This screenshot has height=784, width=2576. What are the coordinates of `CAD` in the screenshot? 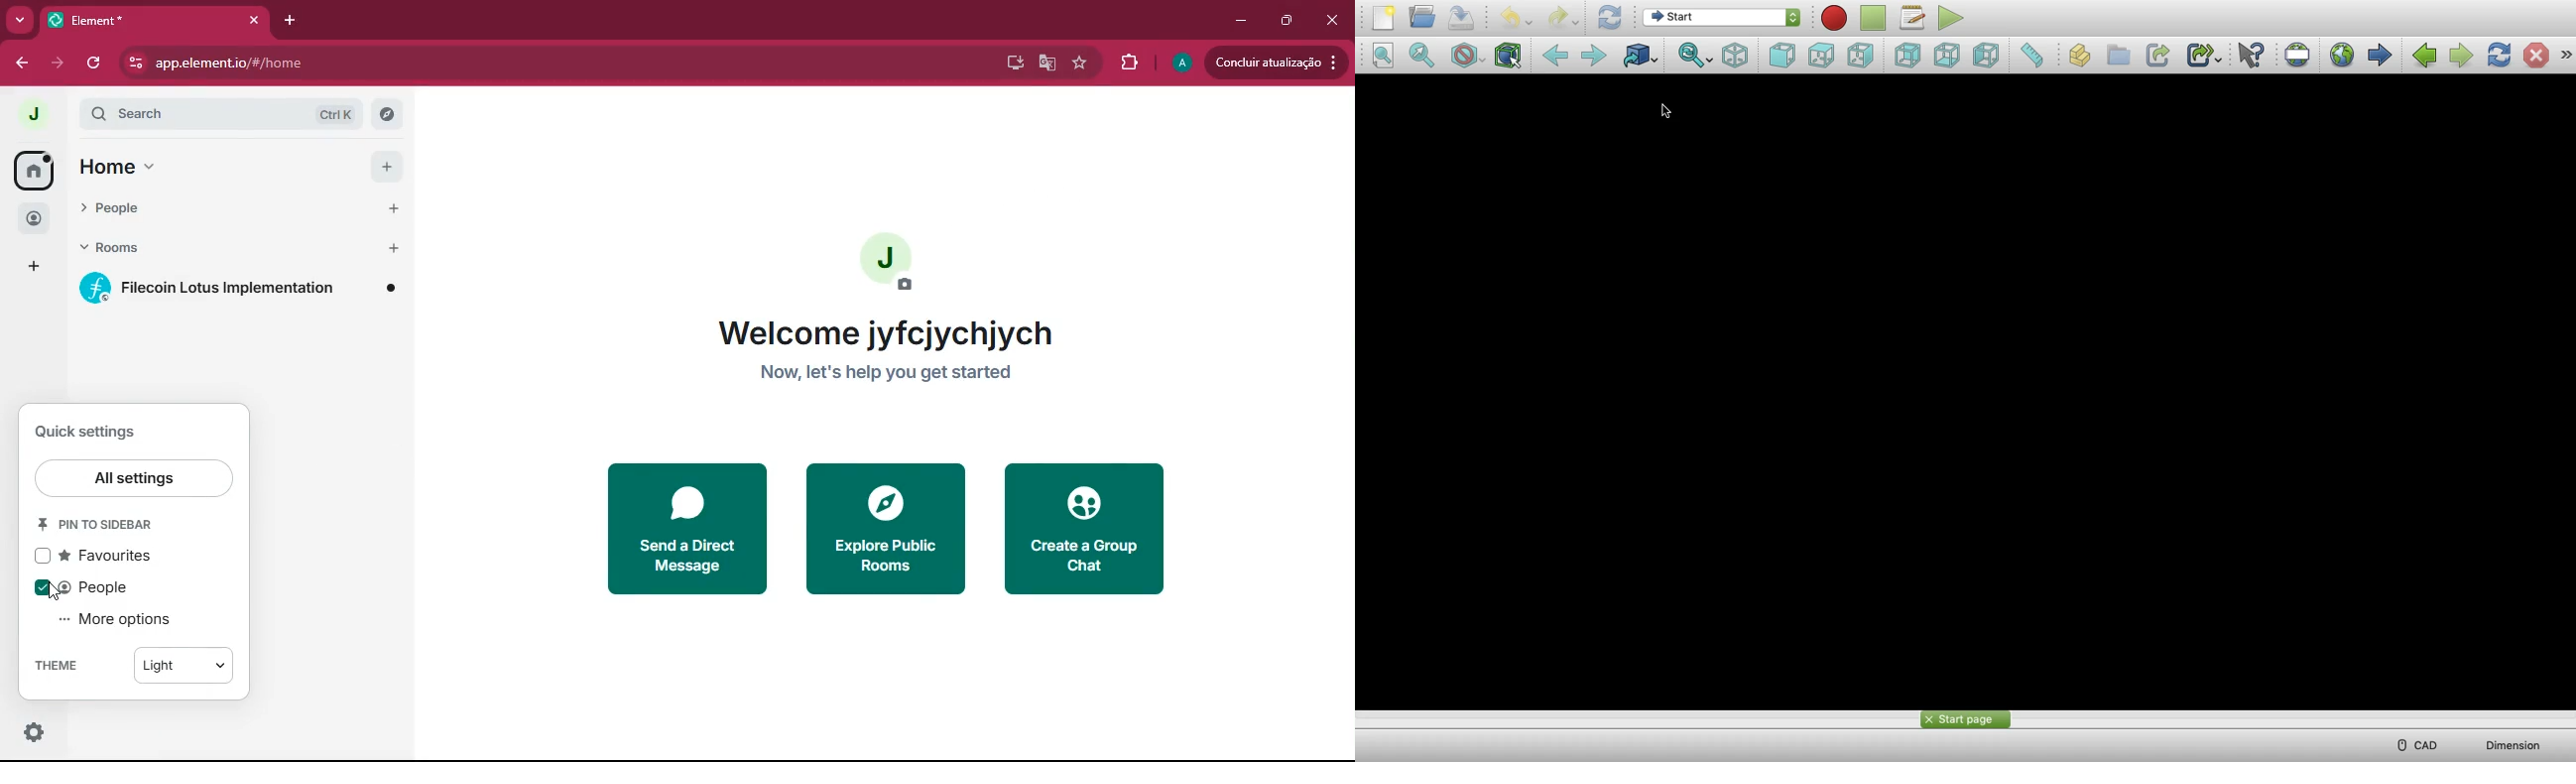 It's located at (2421, 744).